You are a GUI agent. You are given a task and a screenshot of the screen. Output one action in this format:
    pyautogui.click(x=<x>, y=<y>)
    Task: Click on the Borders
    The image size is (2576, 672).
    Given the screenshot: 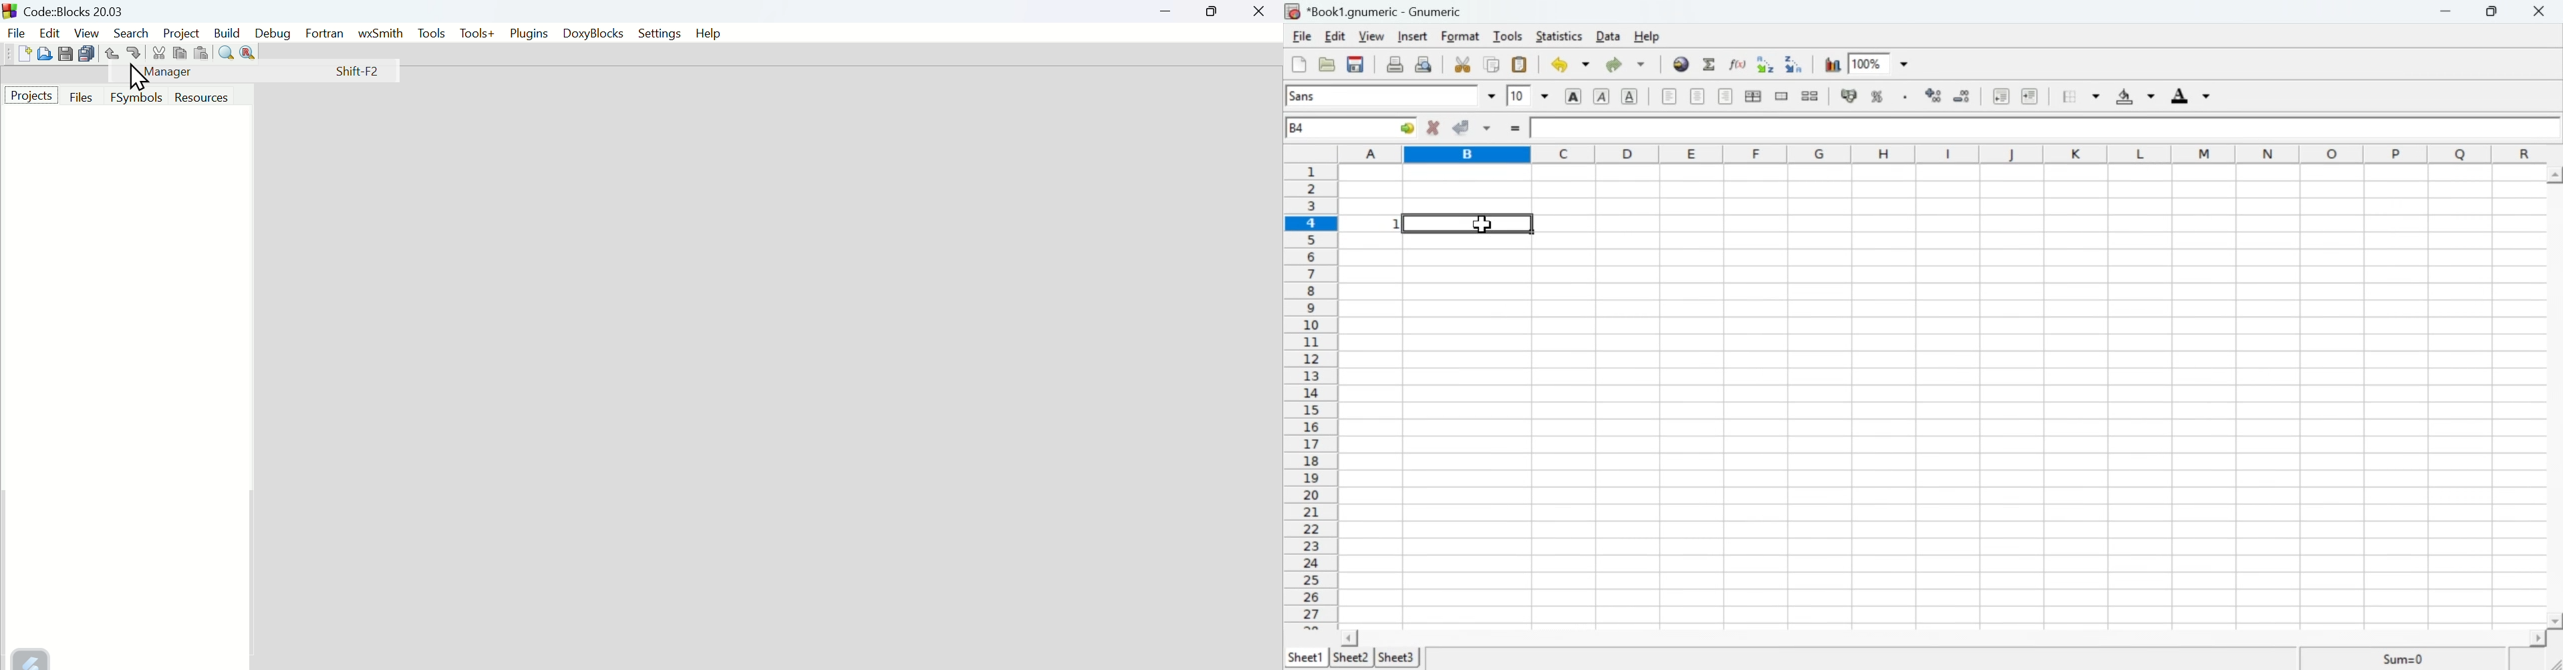 What is the action you would take?
    pyautogui.click(x=2080, y=97)
    